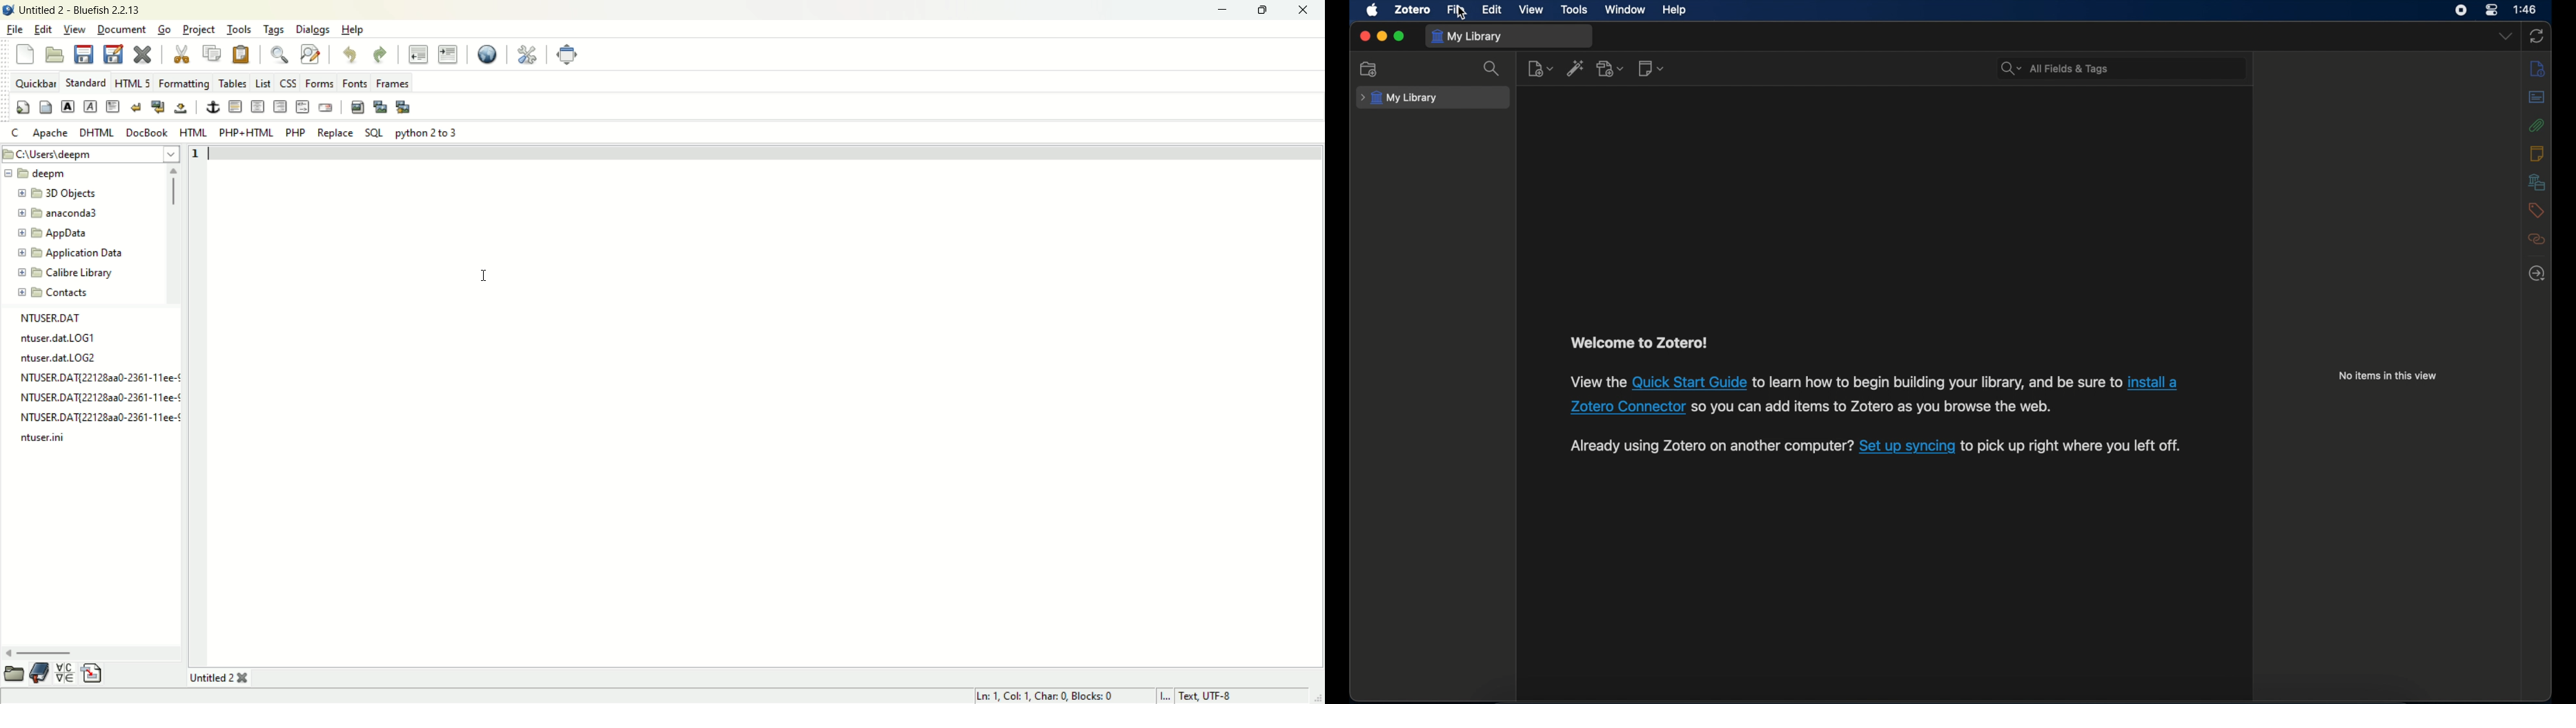 The height and width of the screenshot is (728, 2576). What do you see at coordinates (1611, 68) in the screenshot?
I see `add attachment` at bounding box center [1611, 68].